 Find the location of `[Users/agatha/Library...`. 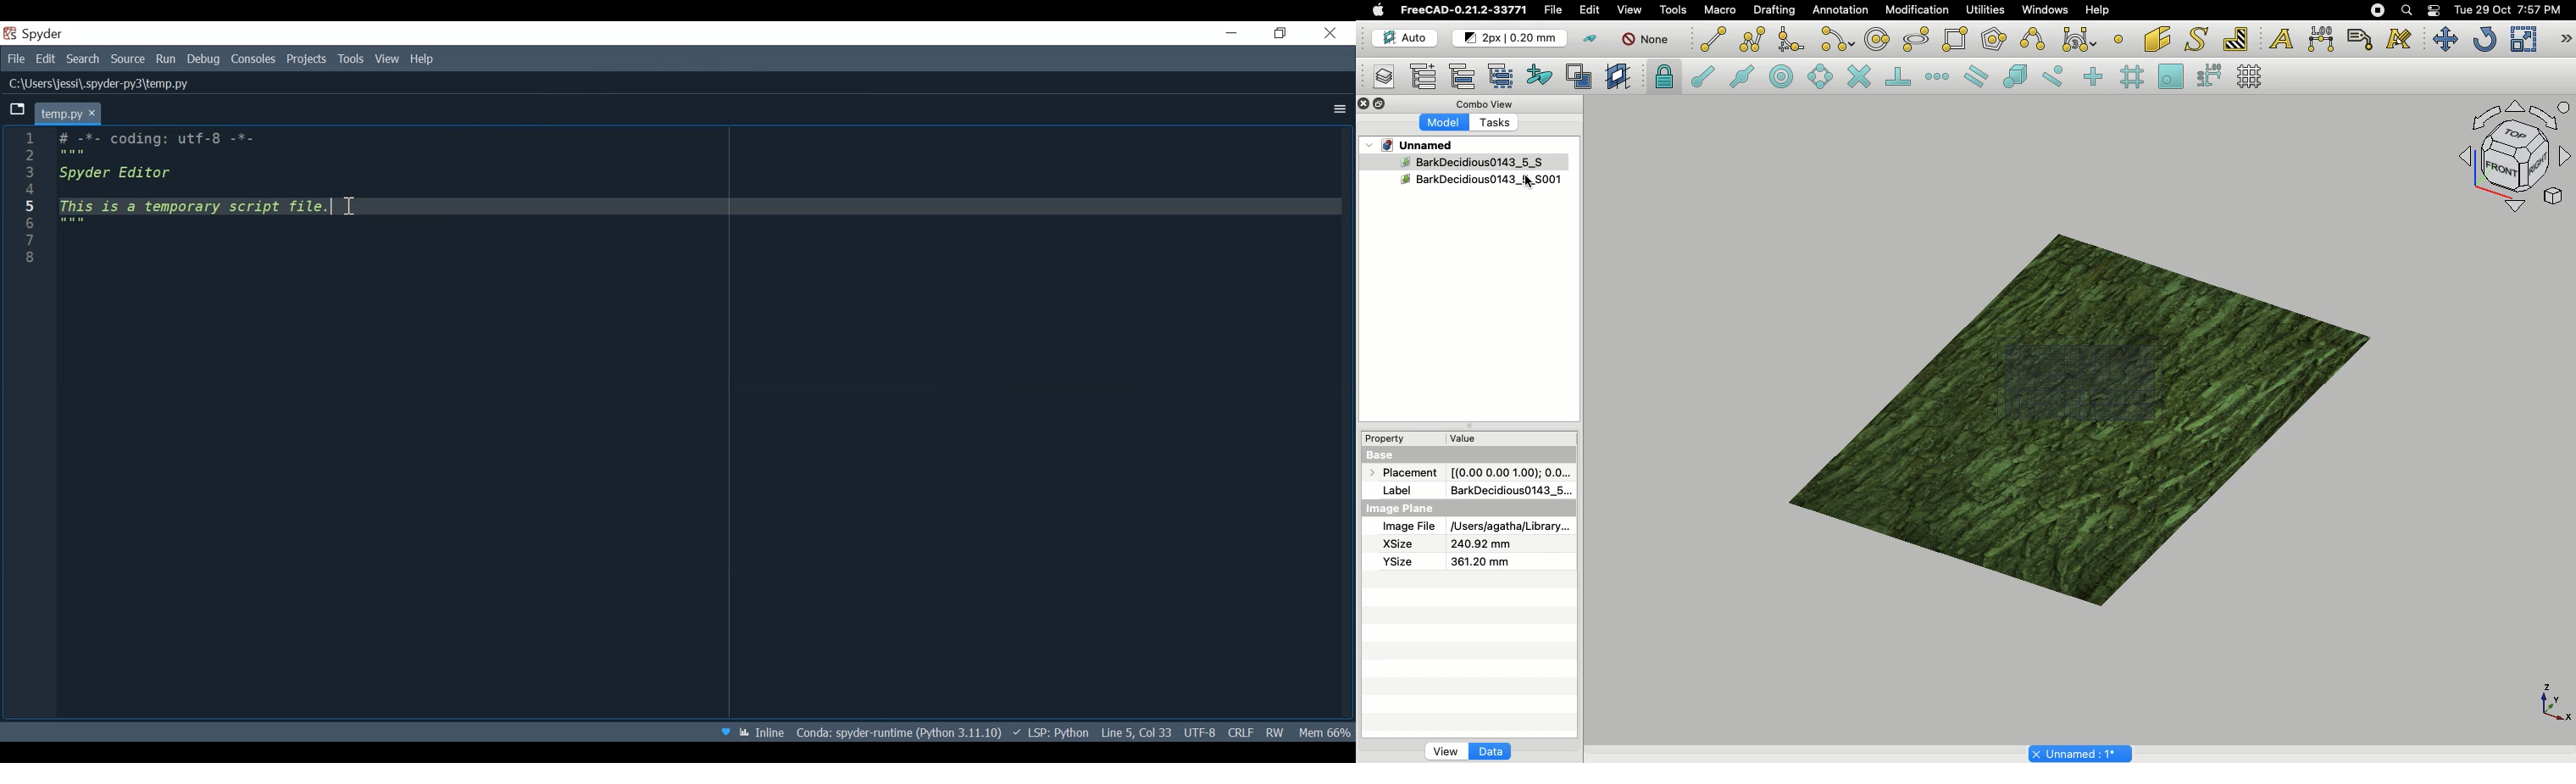

[Users/agatha/Library... is located at coordinates (1507, 527).